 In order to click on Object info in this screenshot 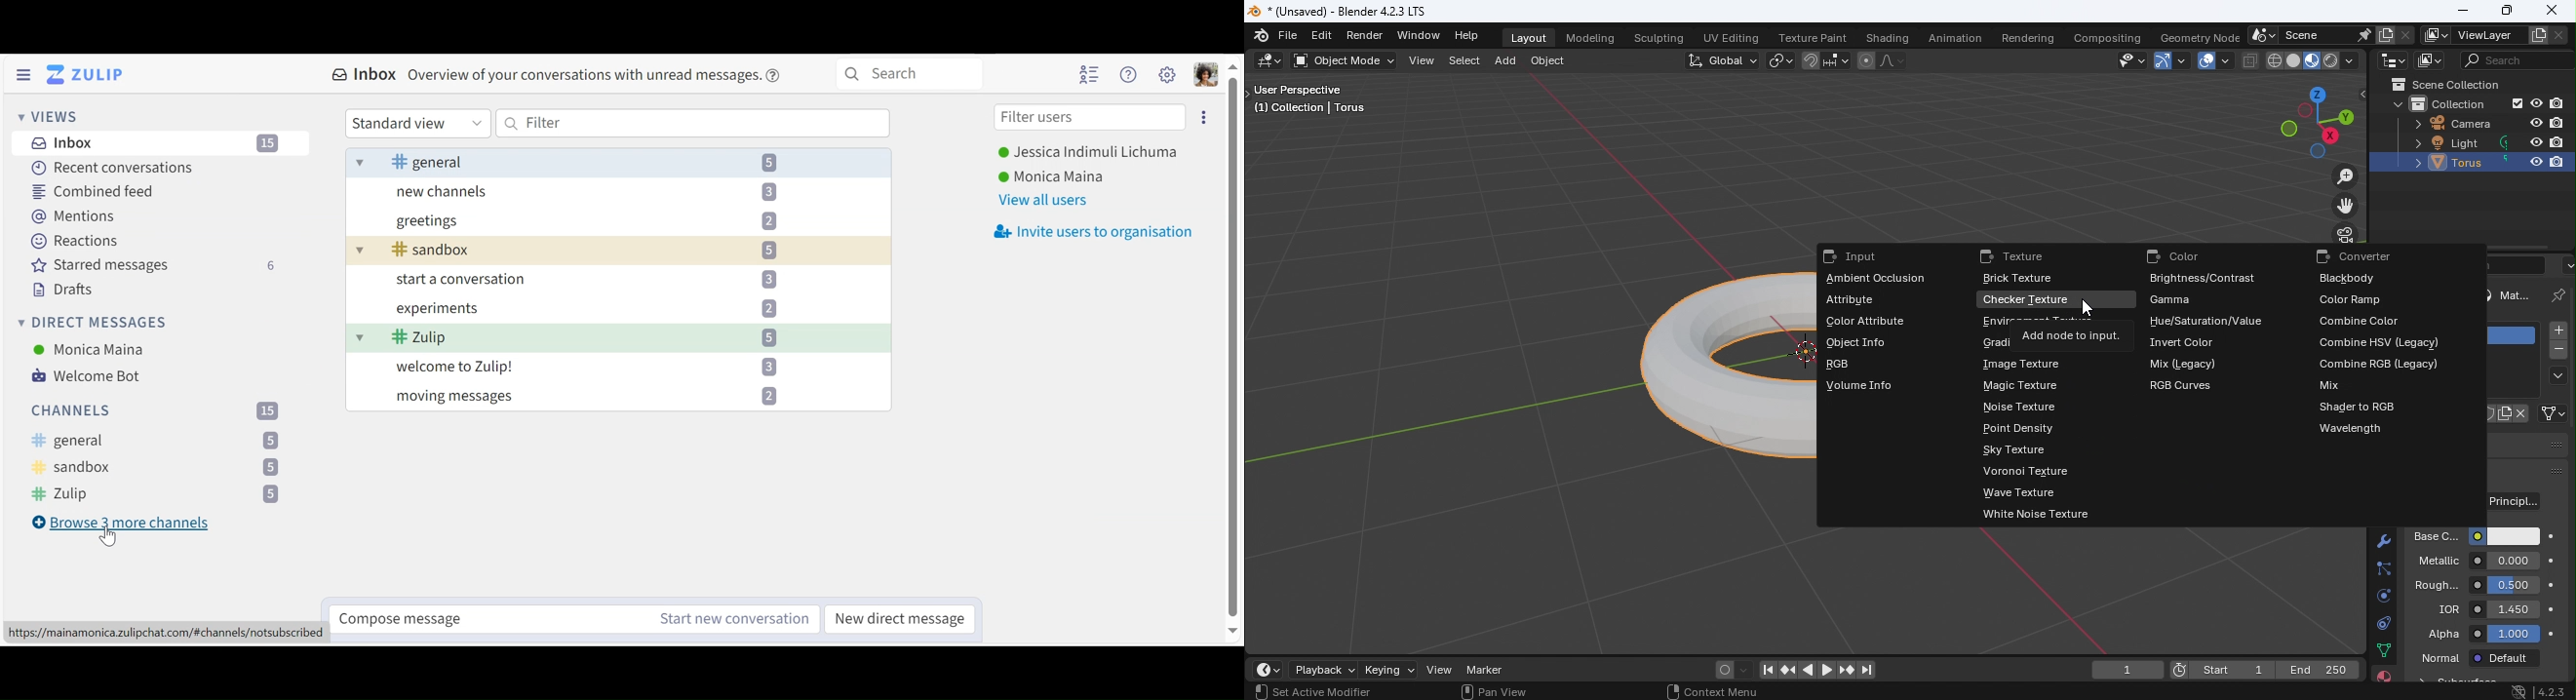, I will do `click(1861, 342)`.